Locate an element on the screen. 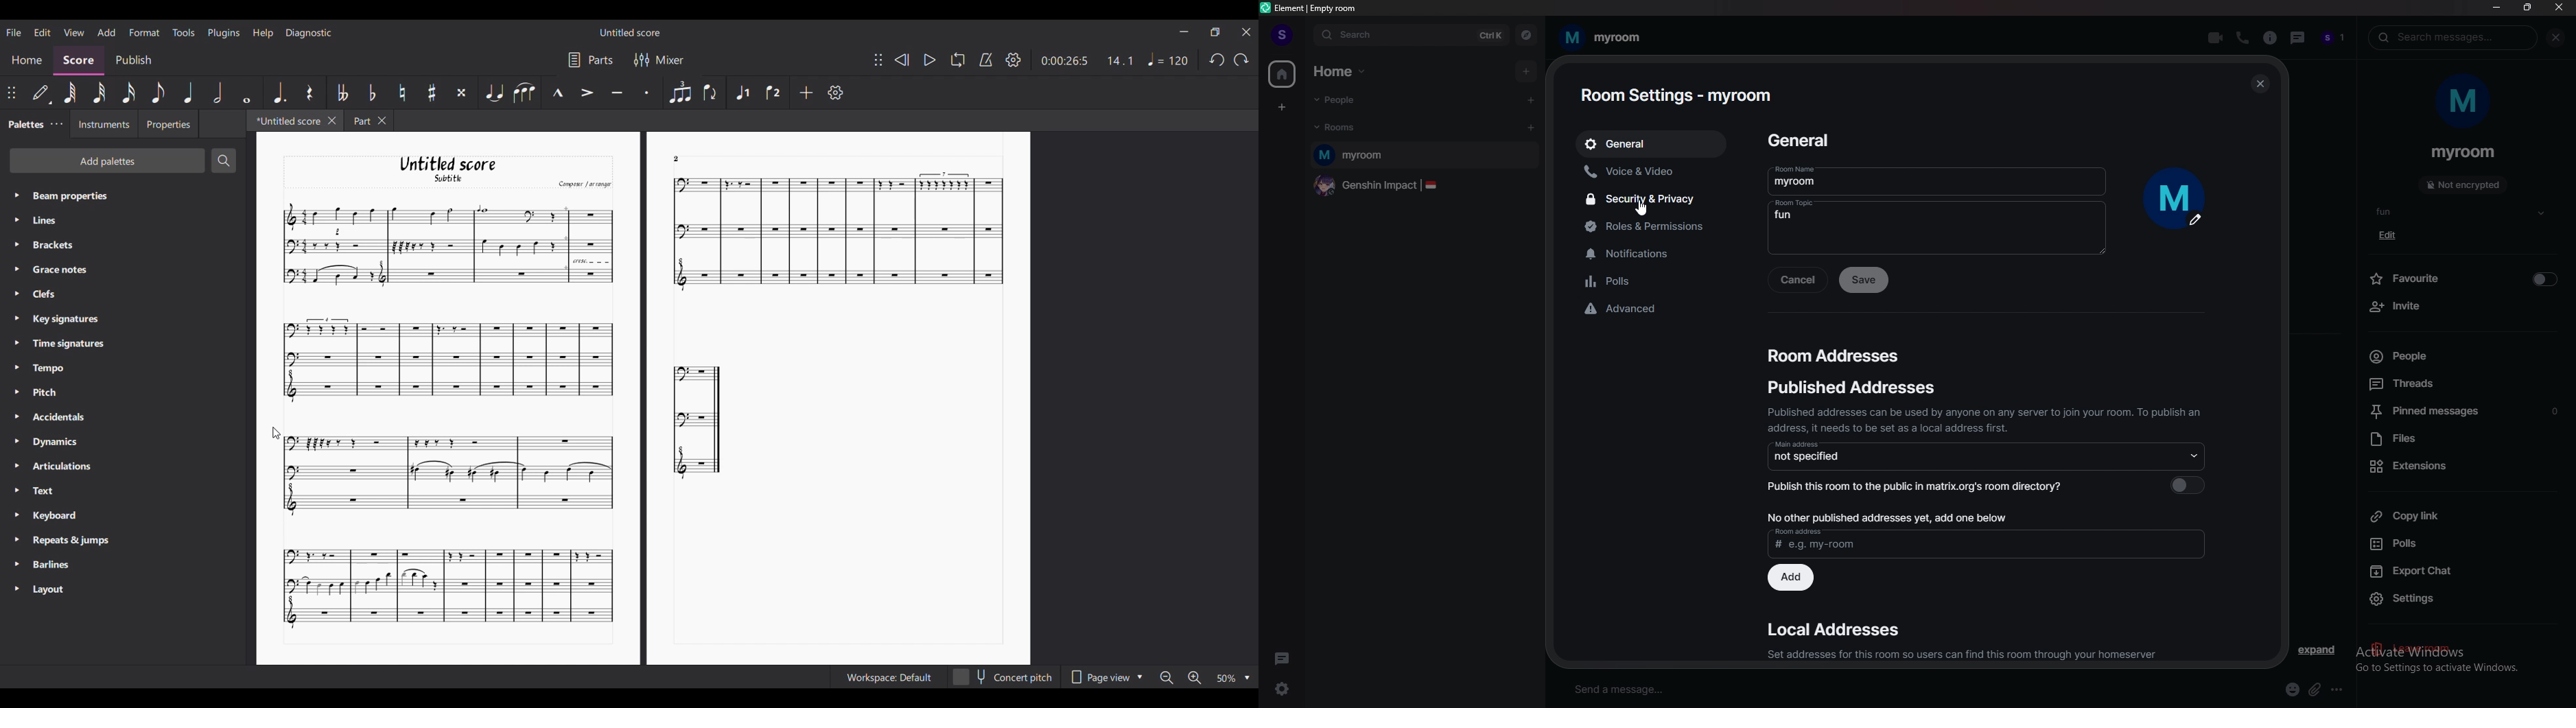 The height and width of the screenshot is (728, 2576). Instruments is located at coordinates (100, 124).